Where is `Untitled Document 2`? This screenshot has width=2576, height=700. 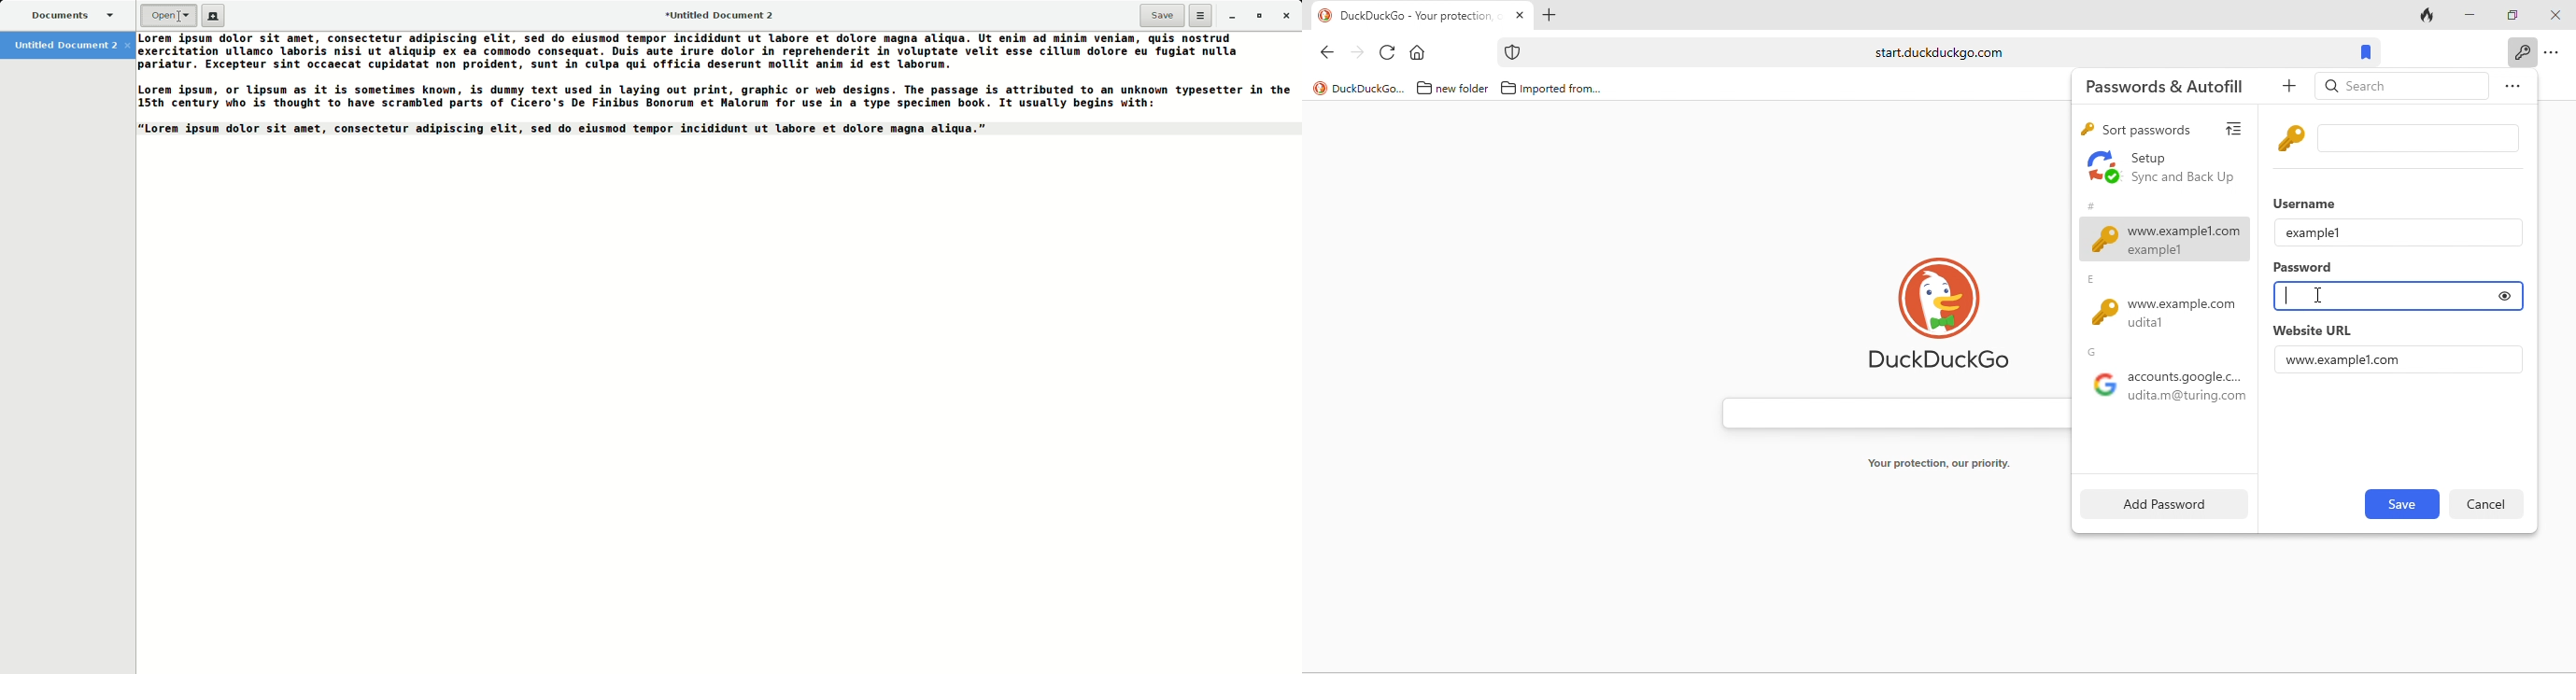
Untitled Document 2 is located at coordinates (67, 46).